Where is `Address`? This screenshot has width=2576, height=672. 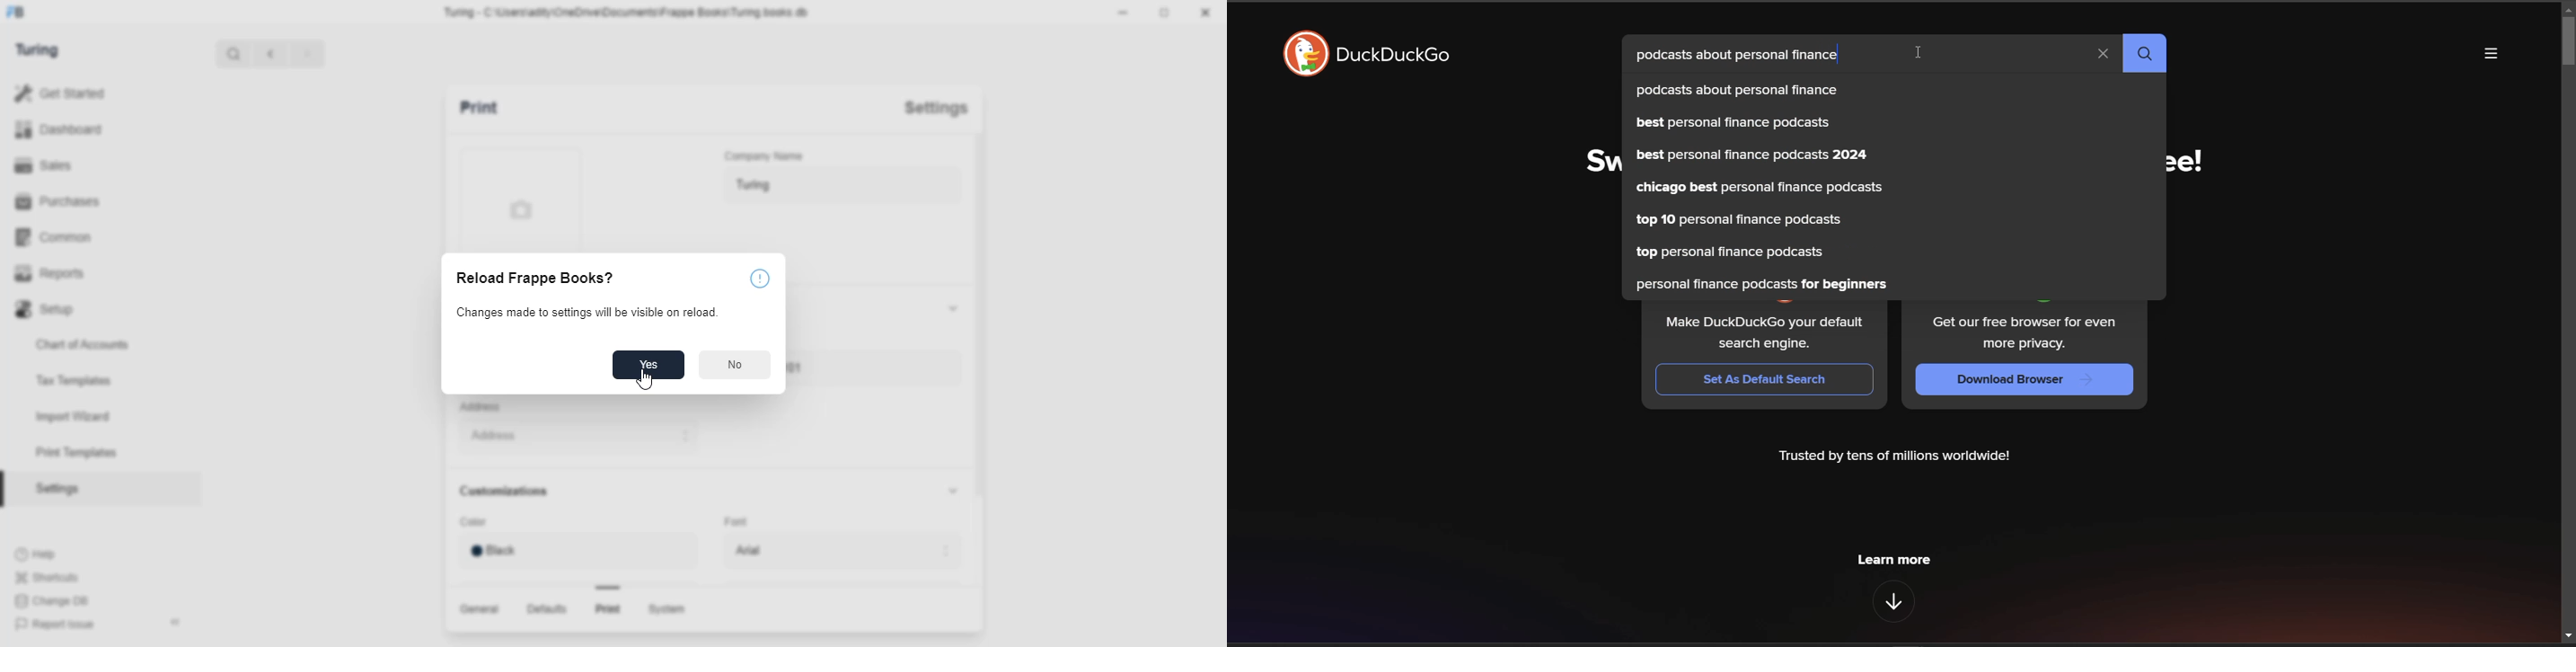 Address is located at coordinates (573, 437).